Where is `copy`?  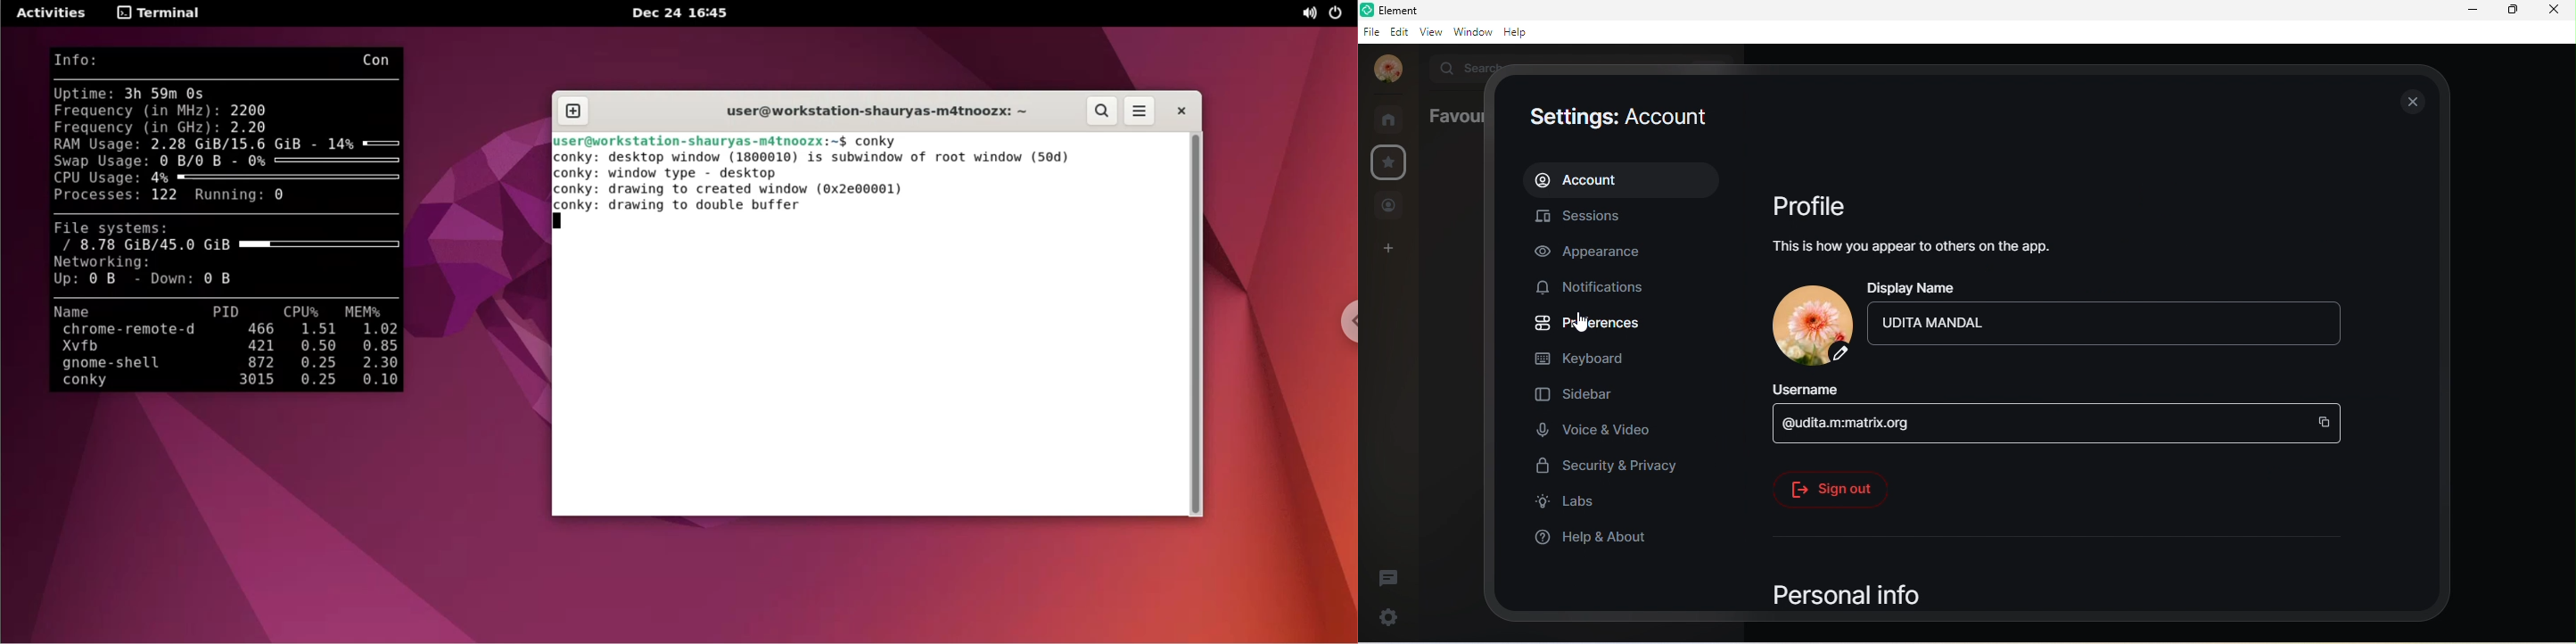
copy is located at coordinates (2325, 420).